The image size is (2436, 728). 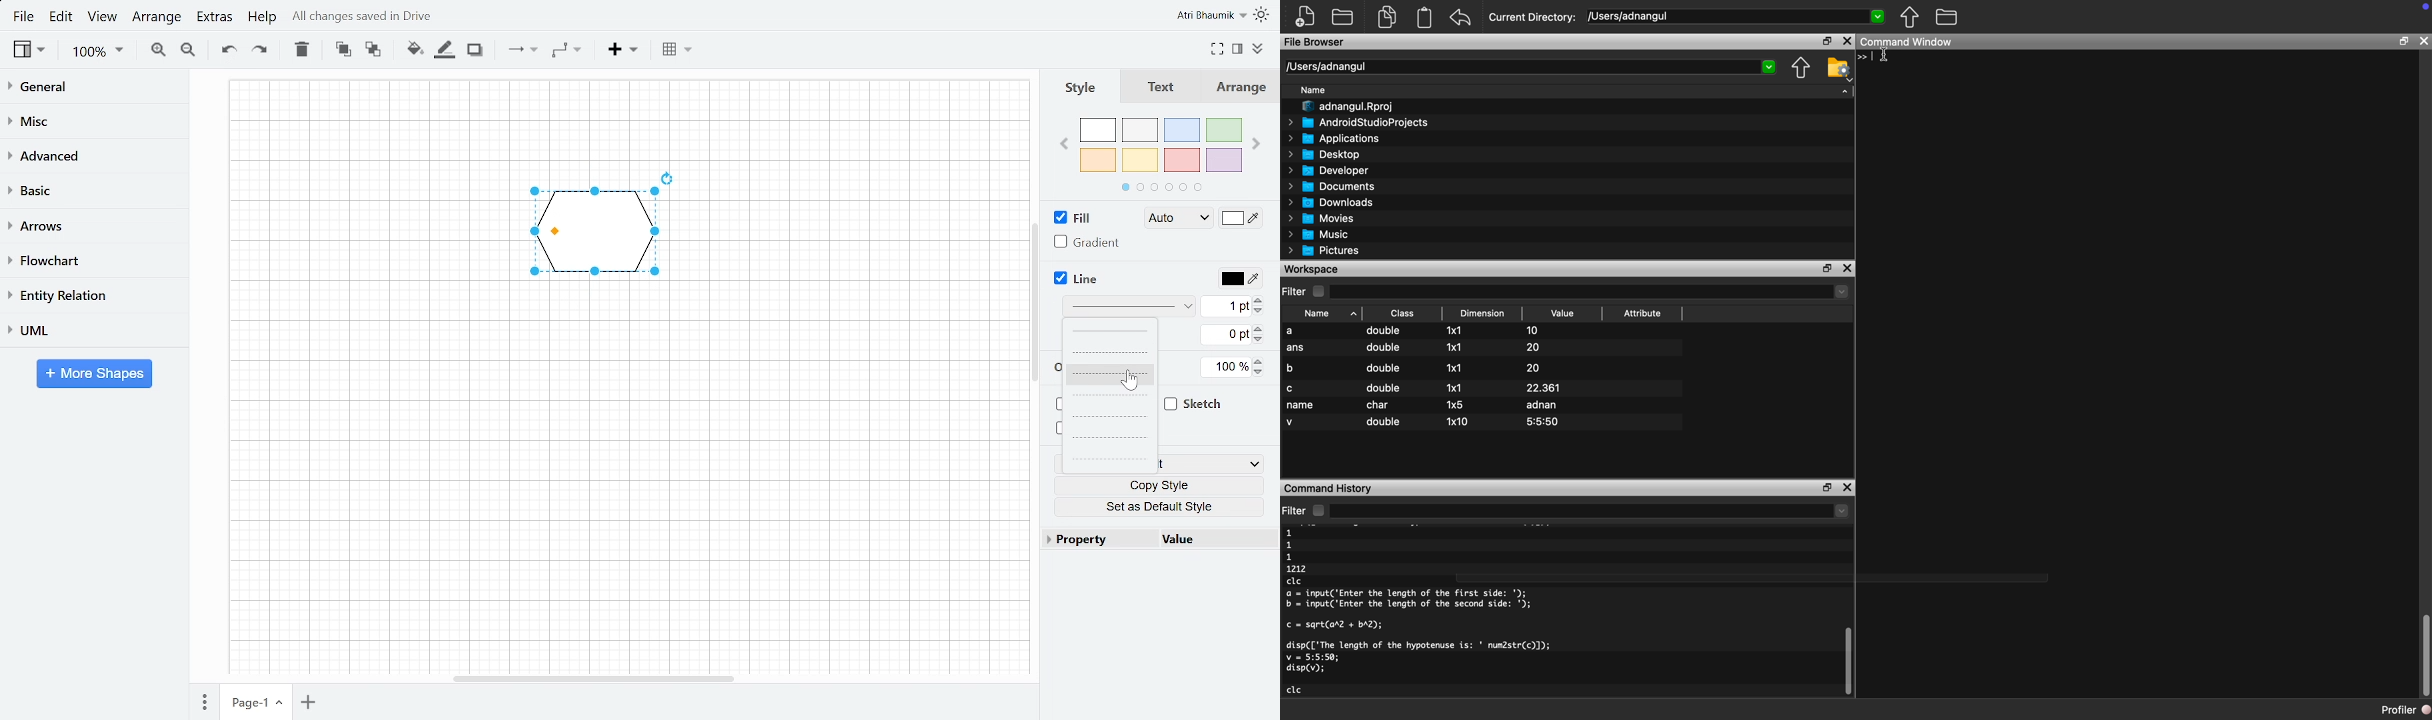 What do you see at coordinates (1482, 313) in the screenshot?
I see `Dimension` at bounding box center [1482, 313].